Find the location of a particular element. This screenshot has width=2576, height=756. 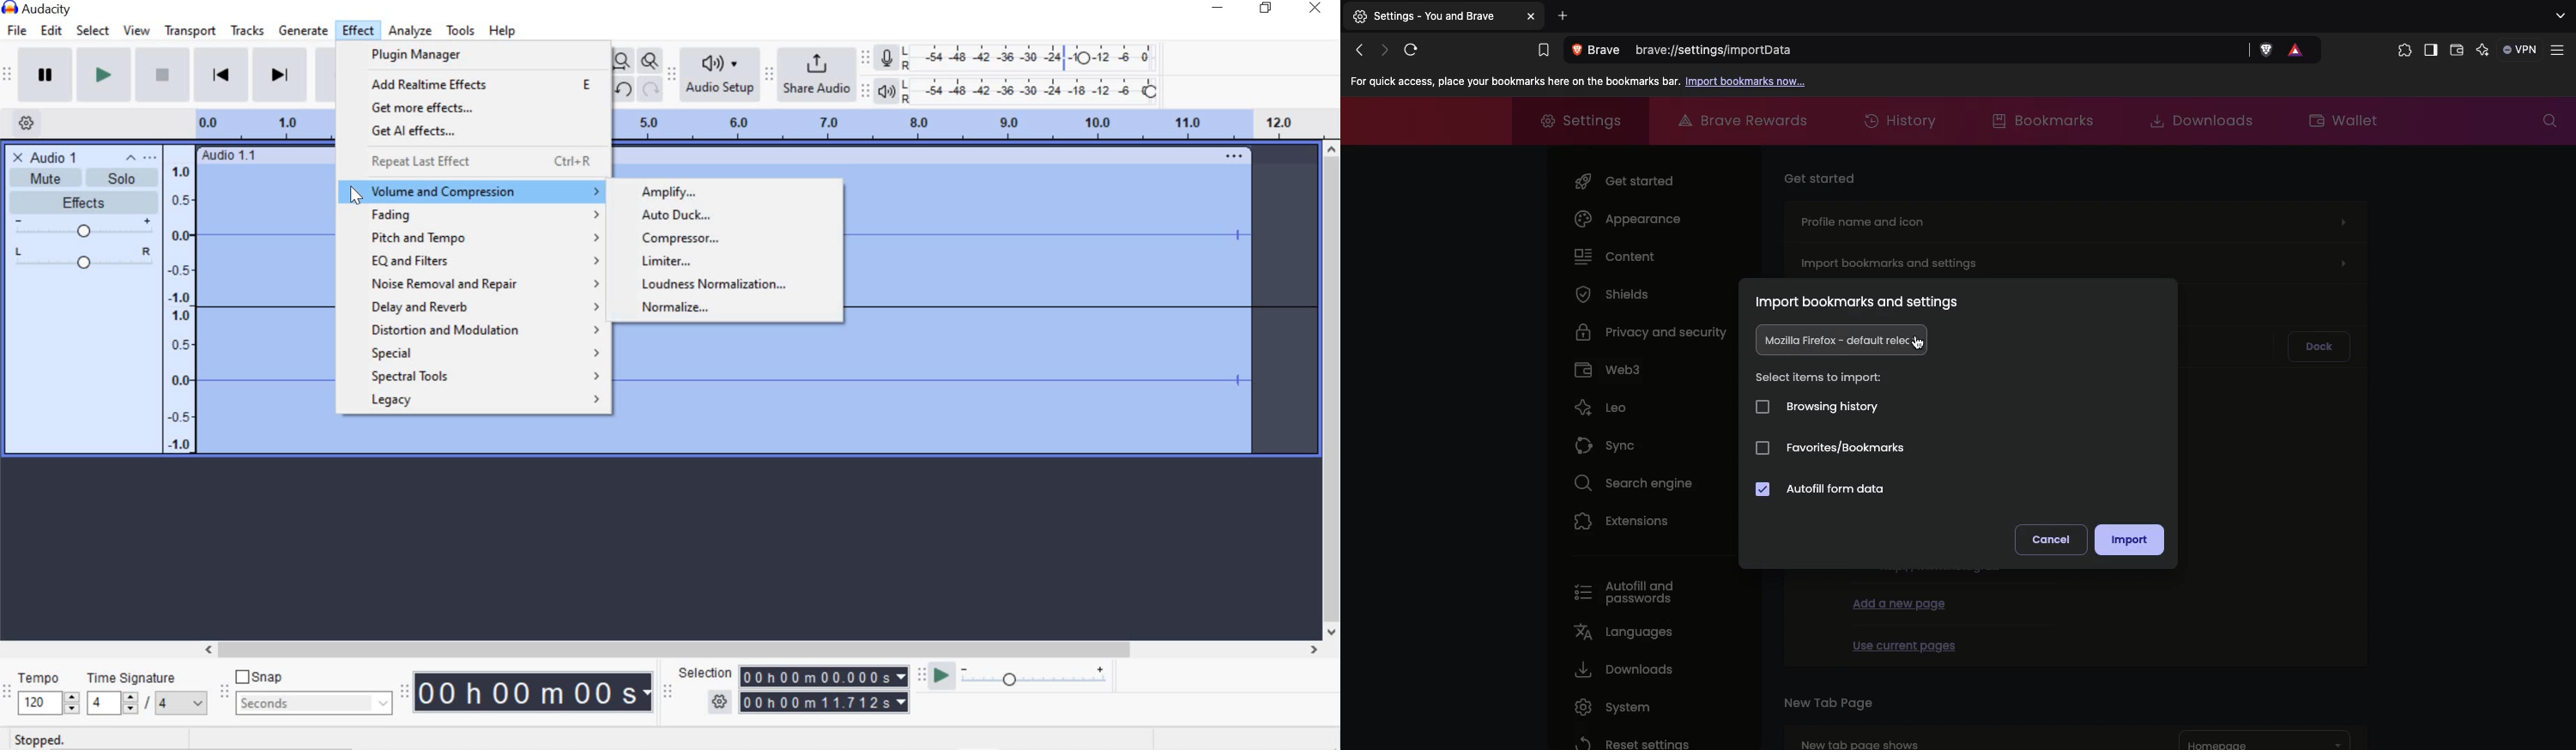

Recording level is located at coordinates (1036, 54).